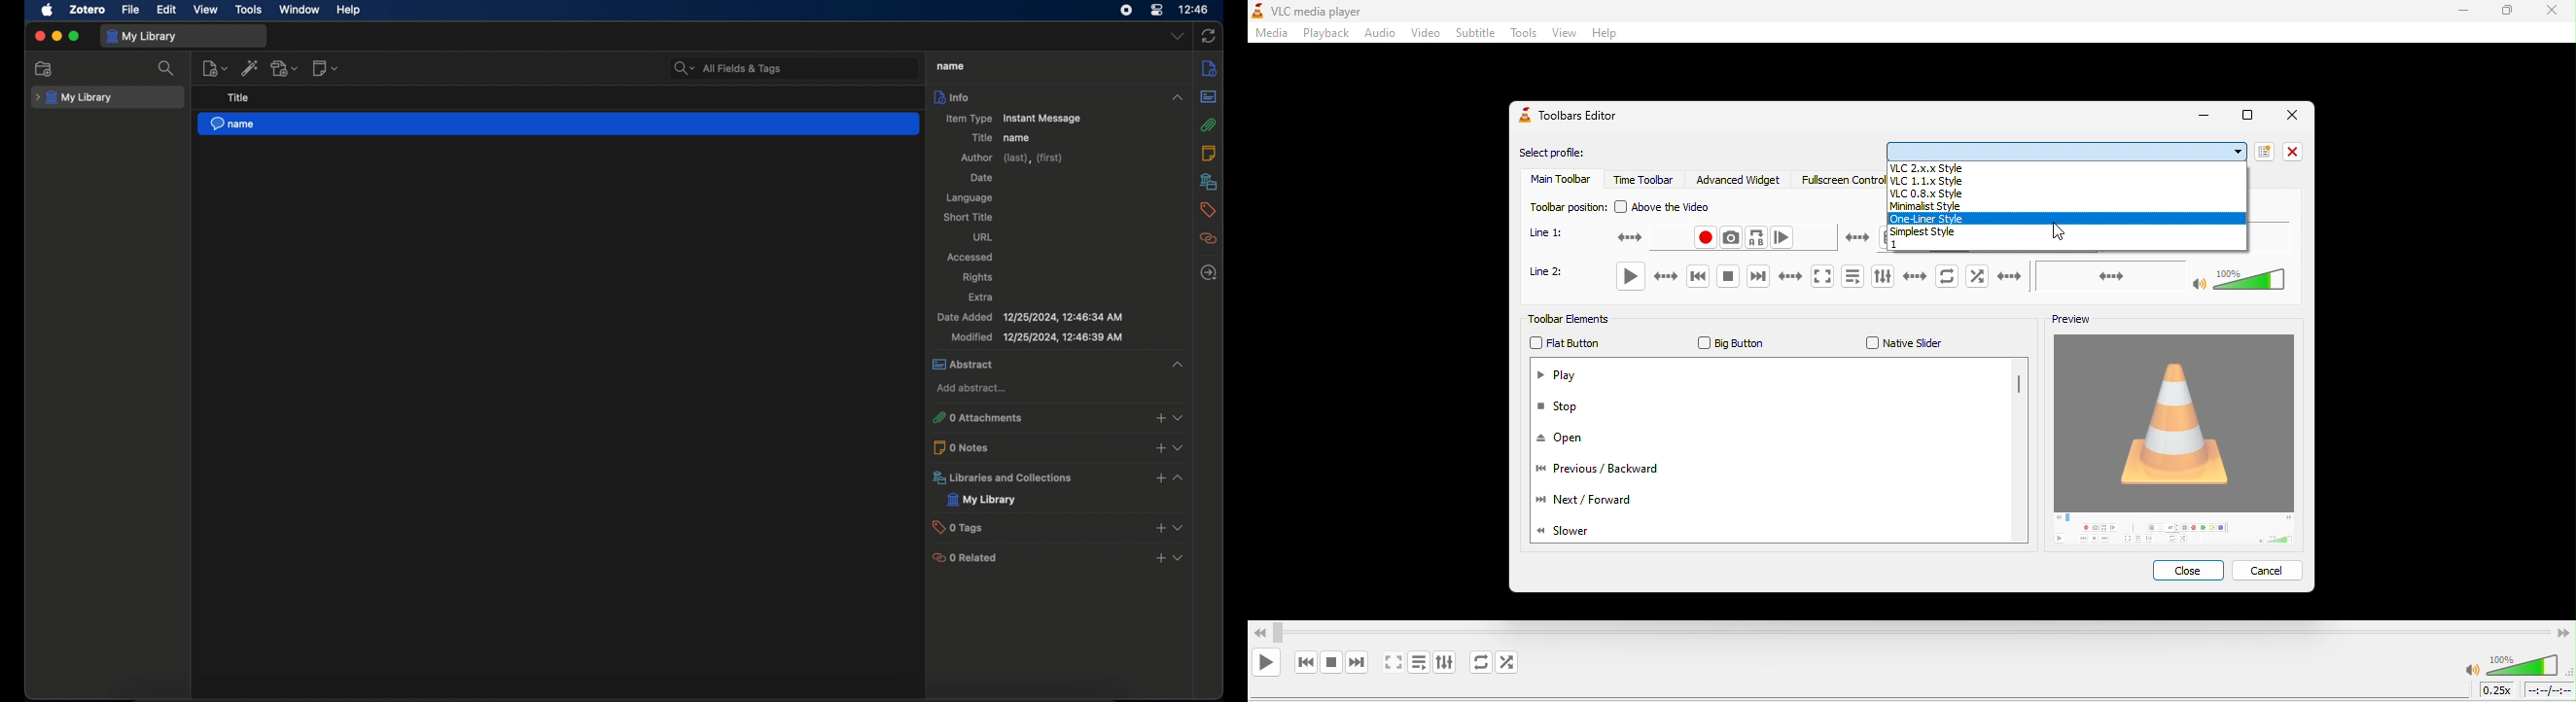  Describe the element at coordinates (948, 65) in the screenshot. I see `title` at that location.